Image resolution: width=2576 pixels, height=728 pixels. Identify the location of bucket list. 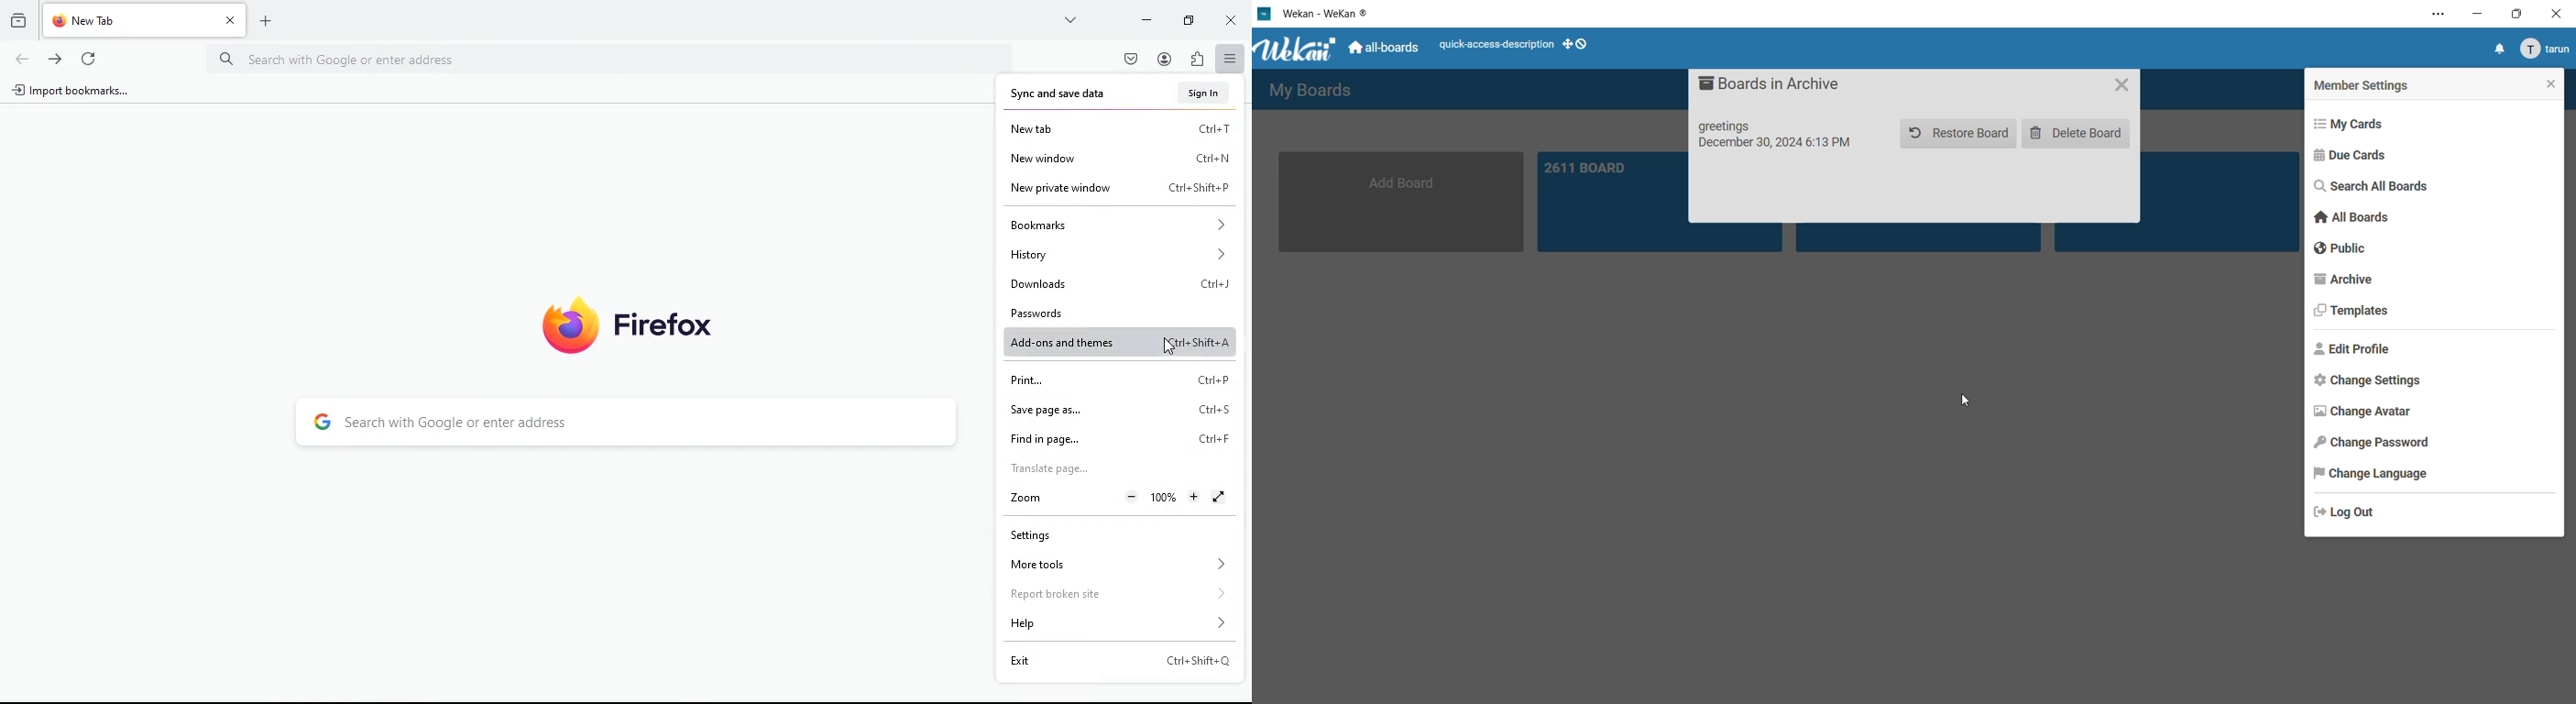
(2221, 202).